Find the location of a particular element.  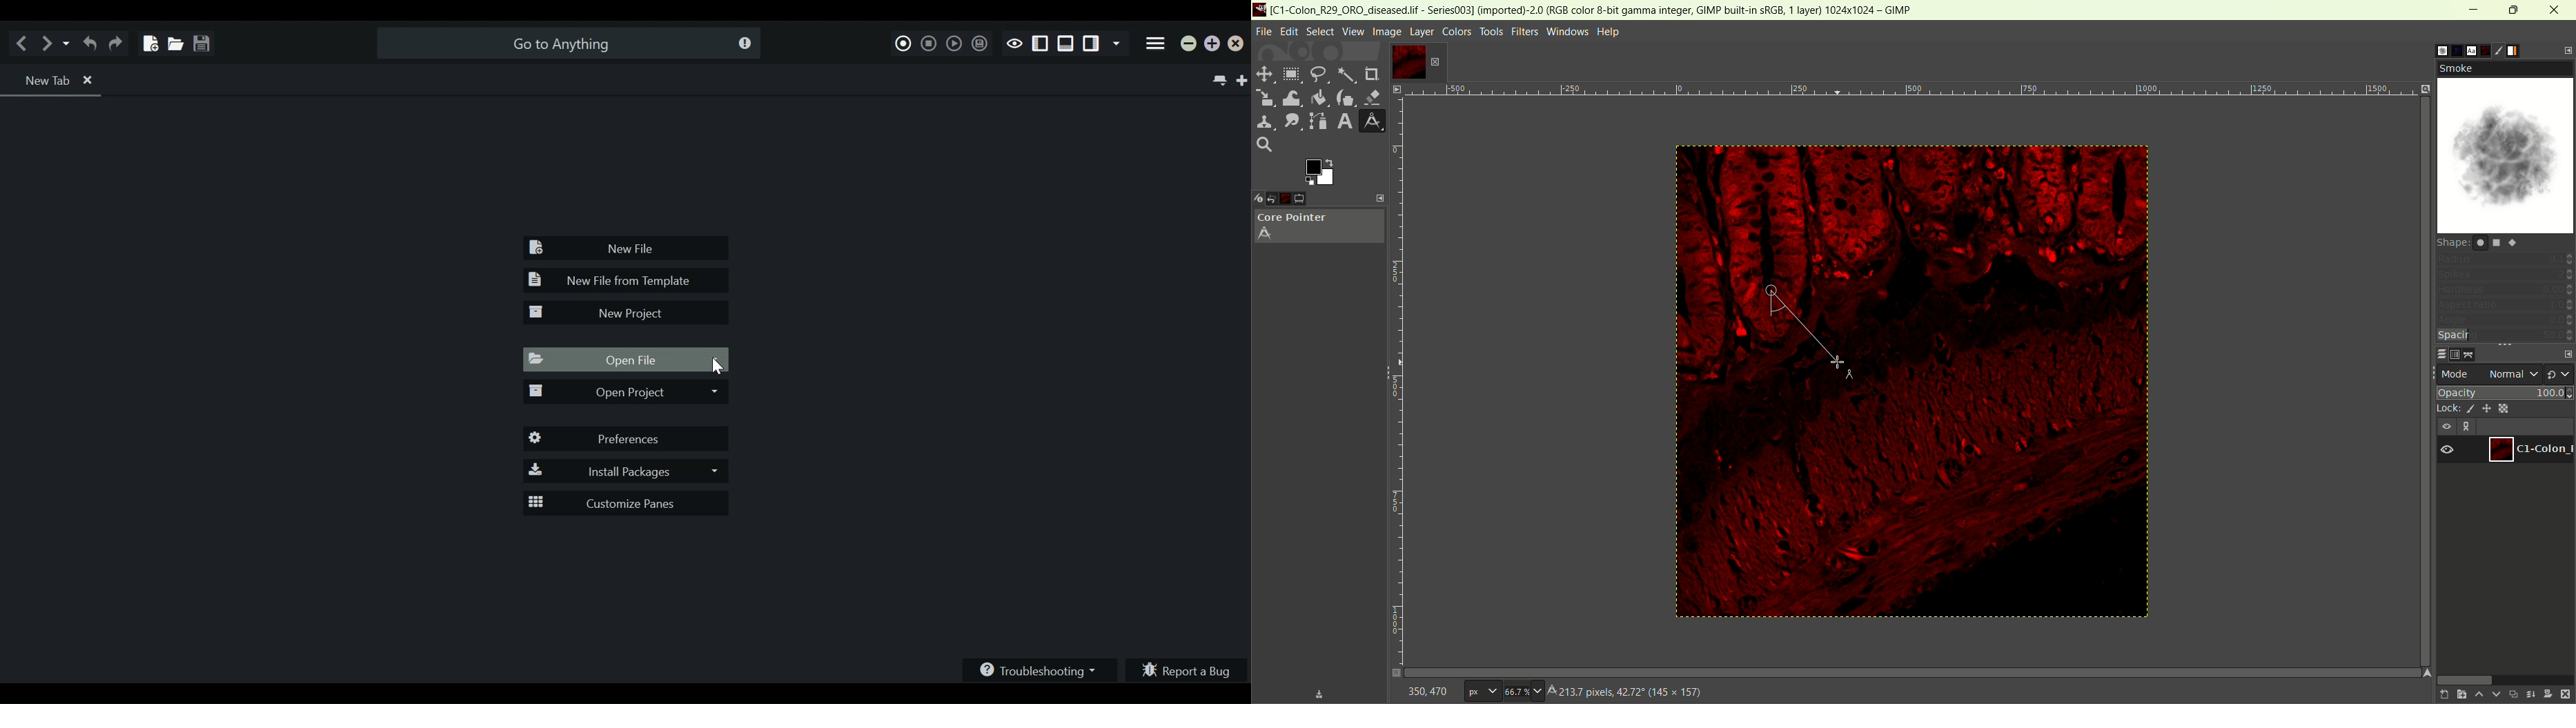

free select tool is located at coordinates (1318, 75).